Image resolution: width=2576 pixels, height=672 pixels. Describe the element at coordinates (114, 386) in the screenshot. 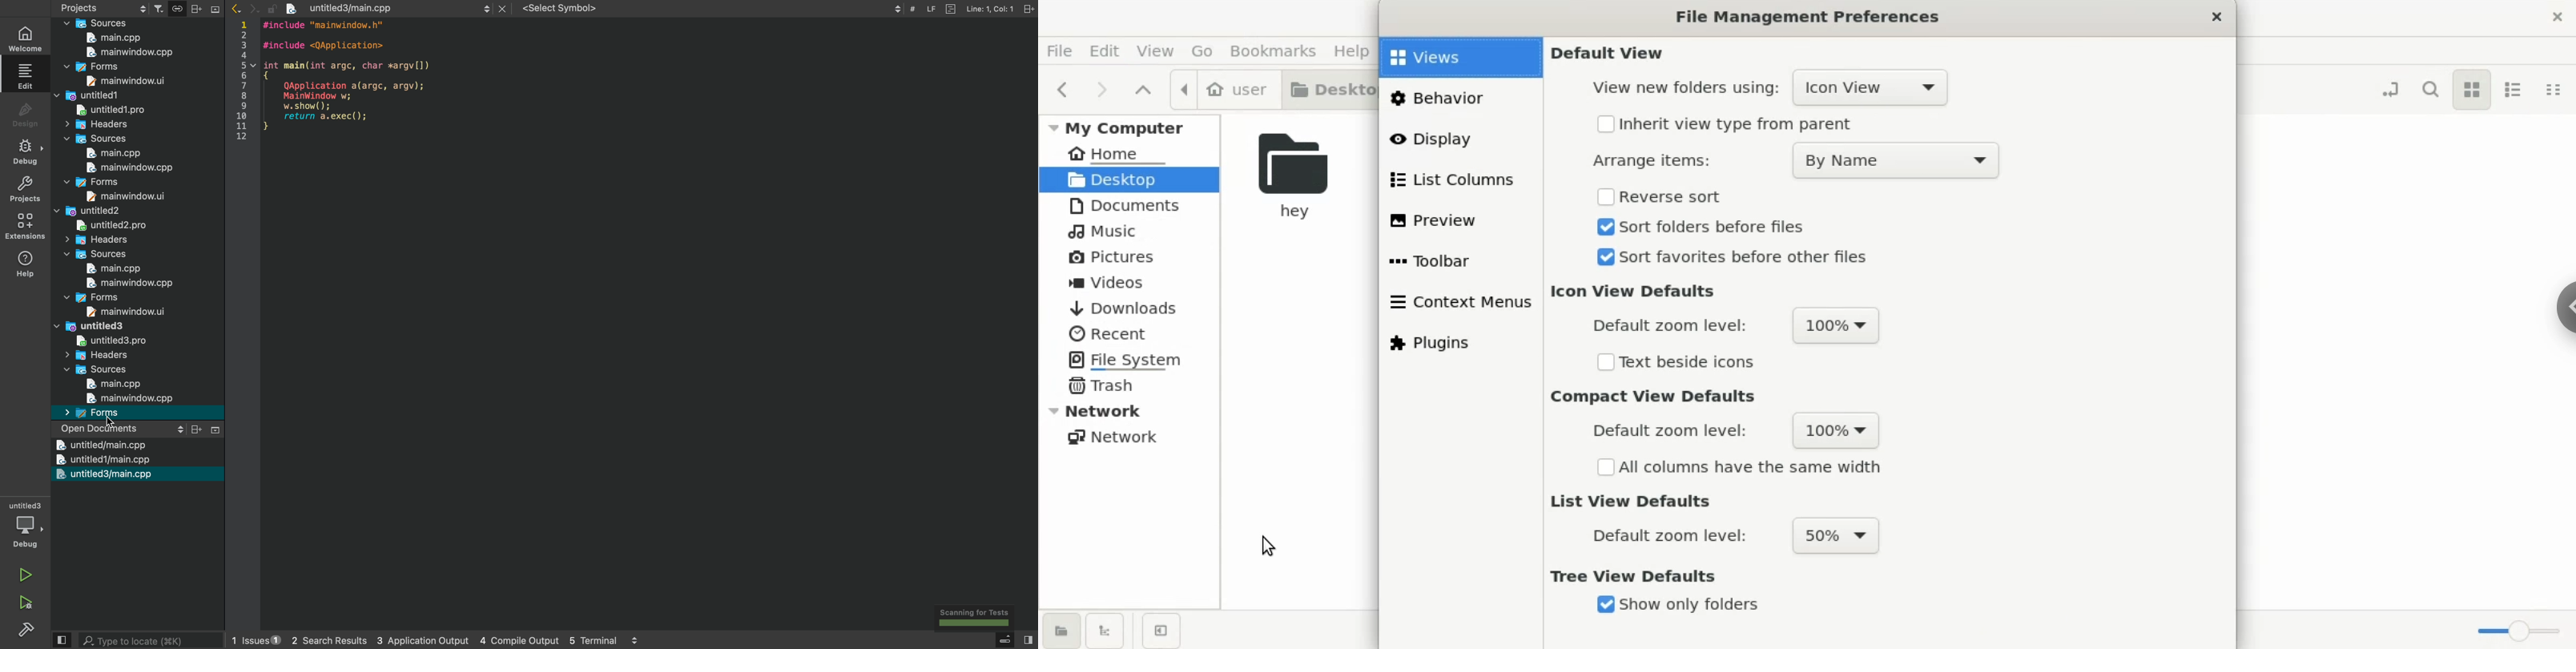

I see `main` at that location.